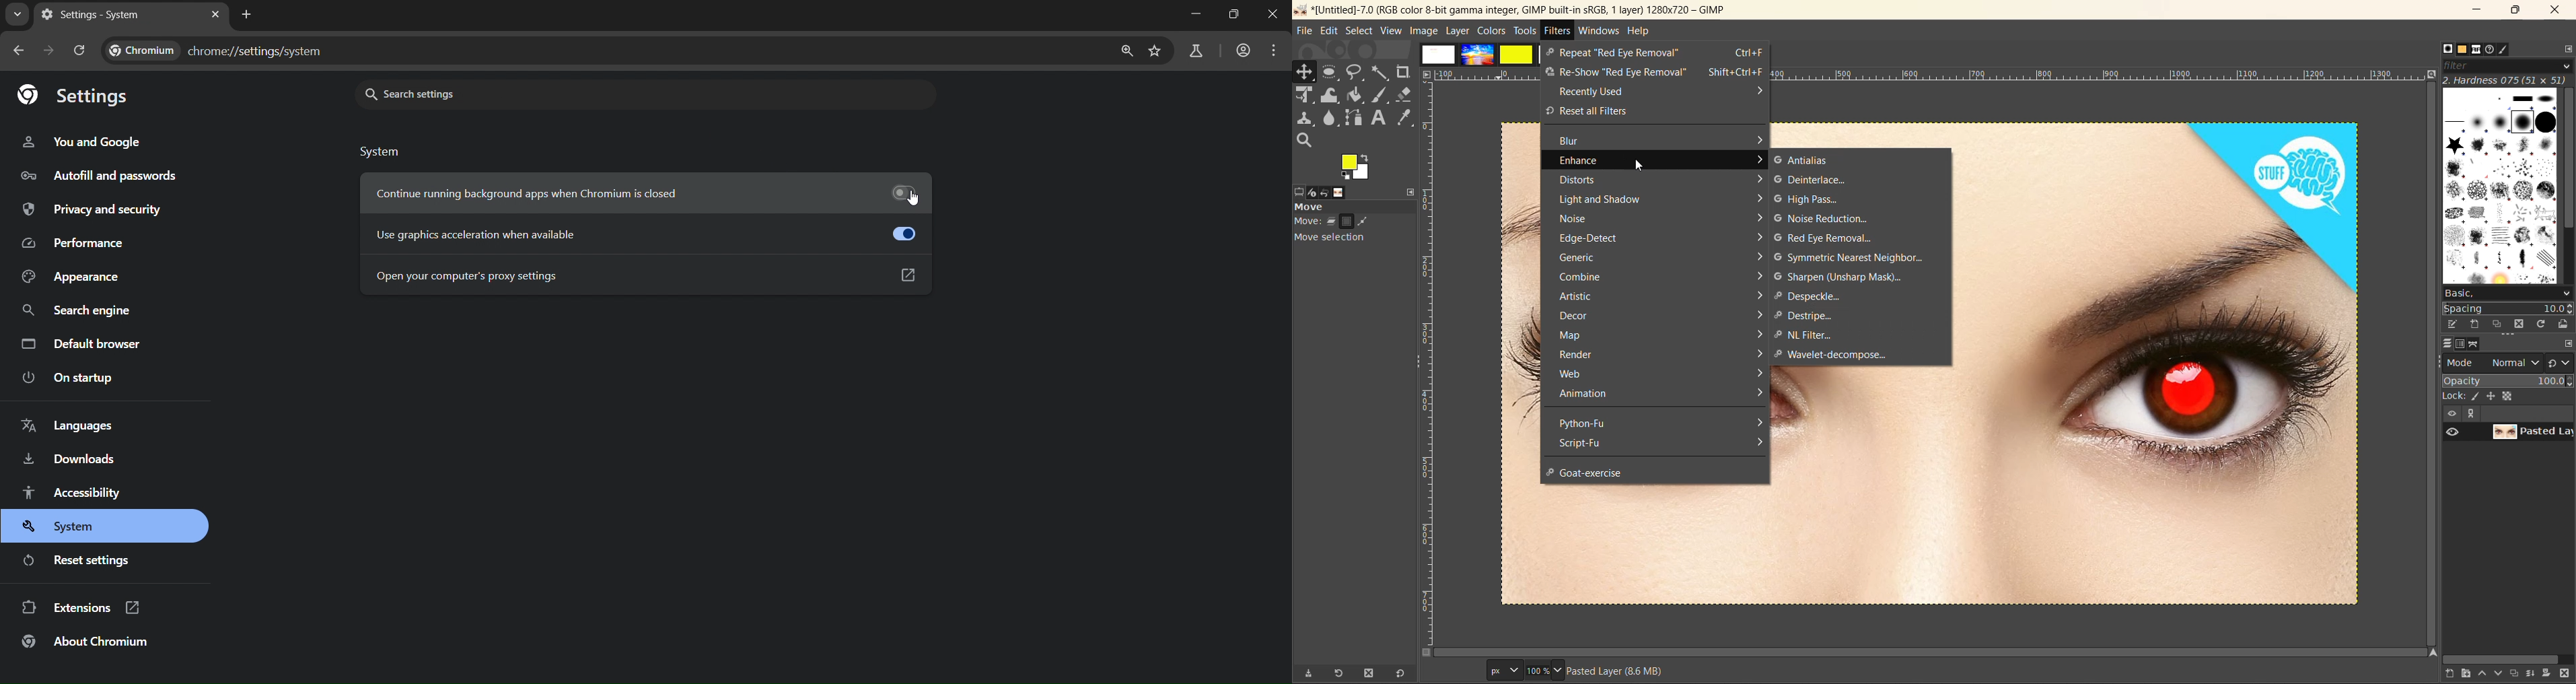 Image resolution: width=2576 pixels, height=700 pixels. What do you see at coordinates (2492, 363) in the screenshot?
I see `mode` at bounding box center [2492, 363].